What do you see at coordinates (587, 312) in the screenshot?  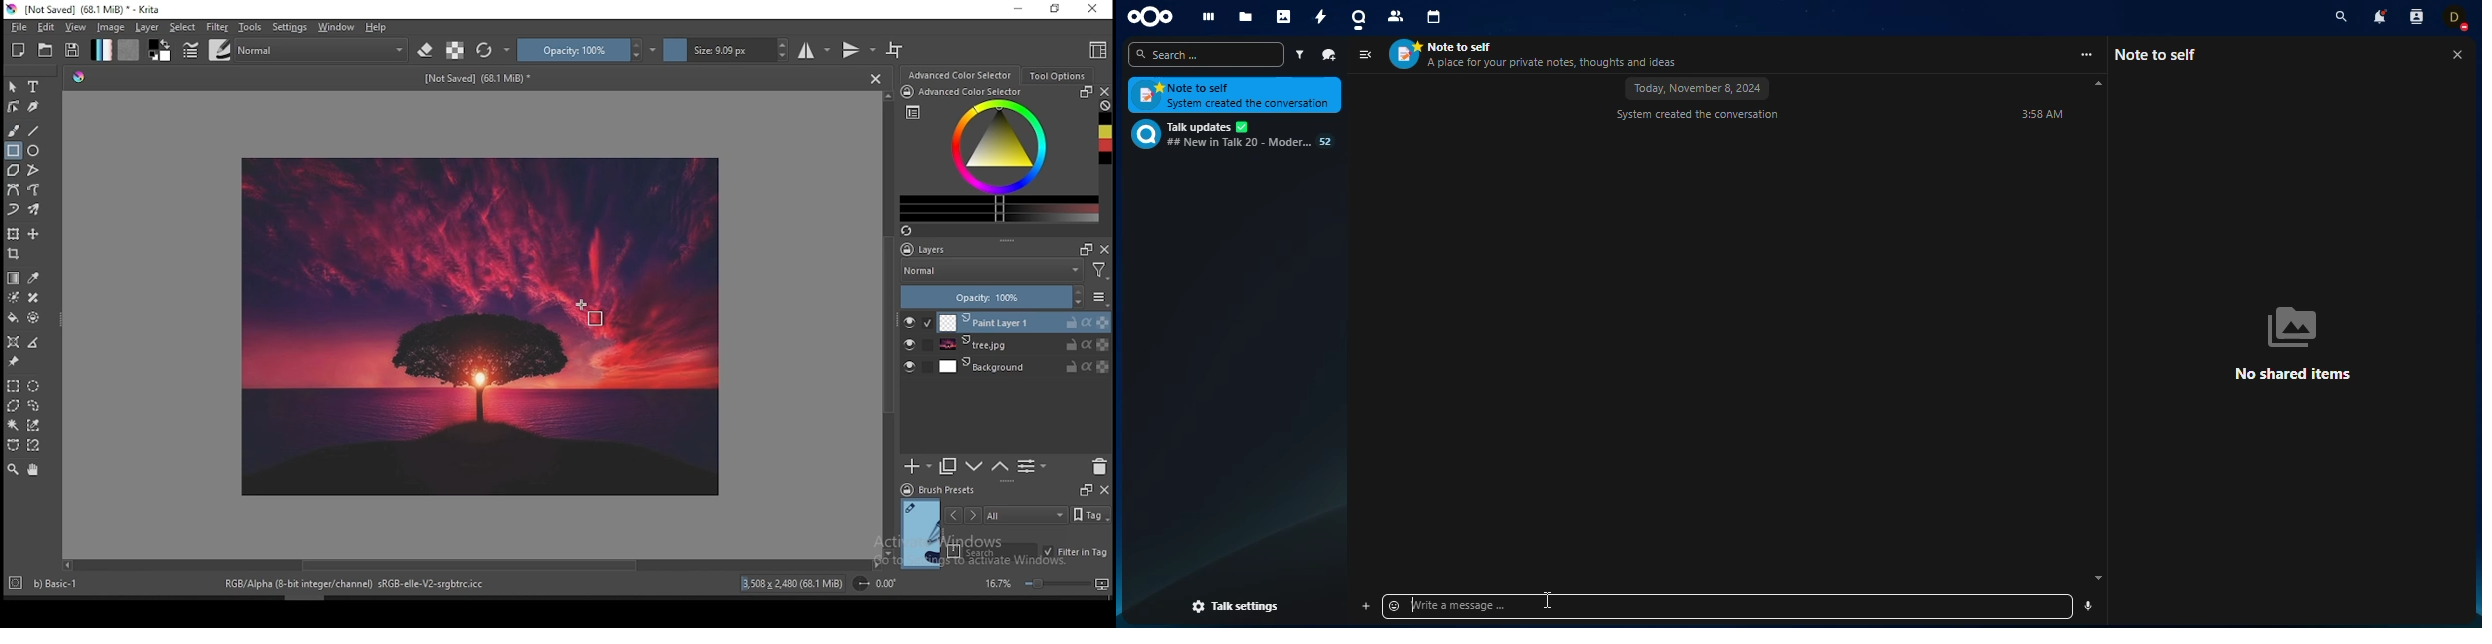 I see `mouse pointer` at bounding box center [587, 312].